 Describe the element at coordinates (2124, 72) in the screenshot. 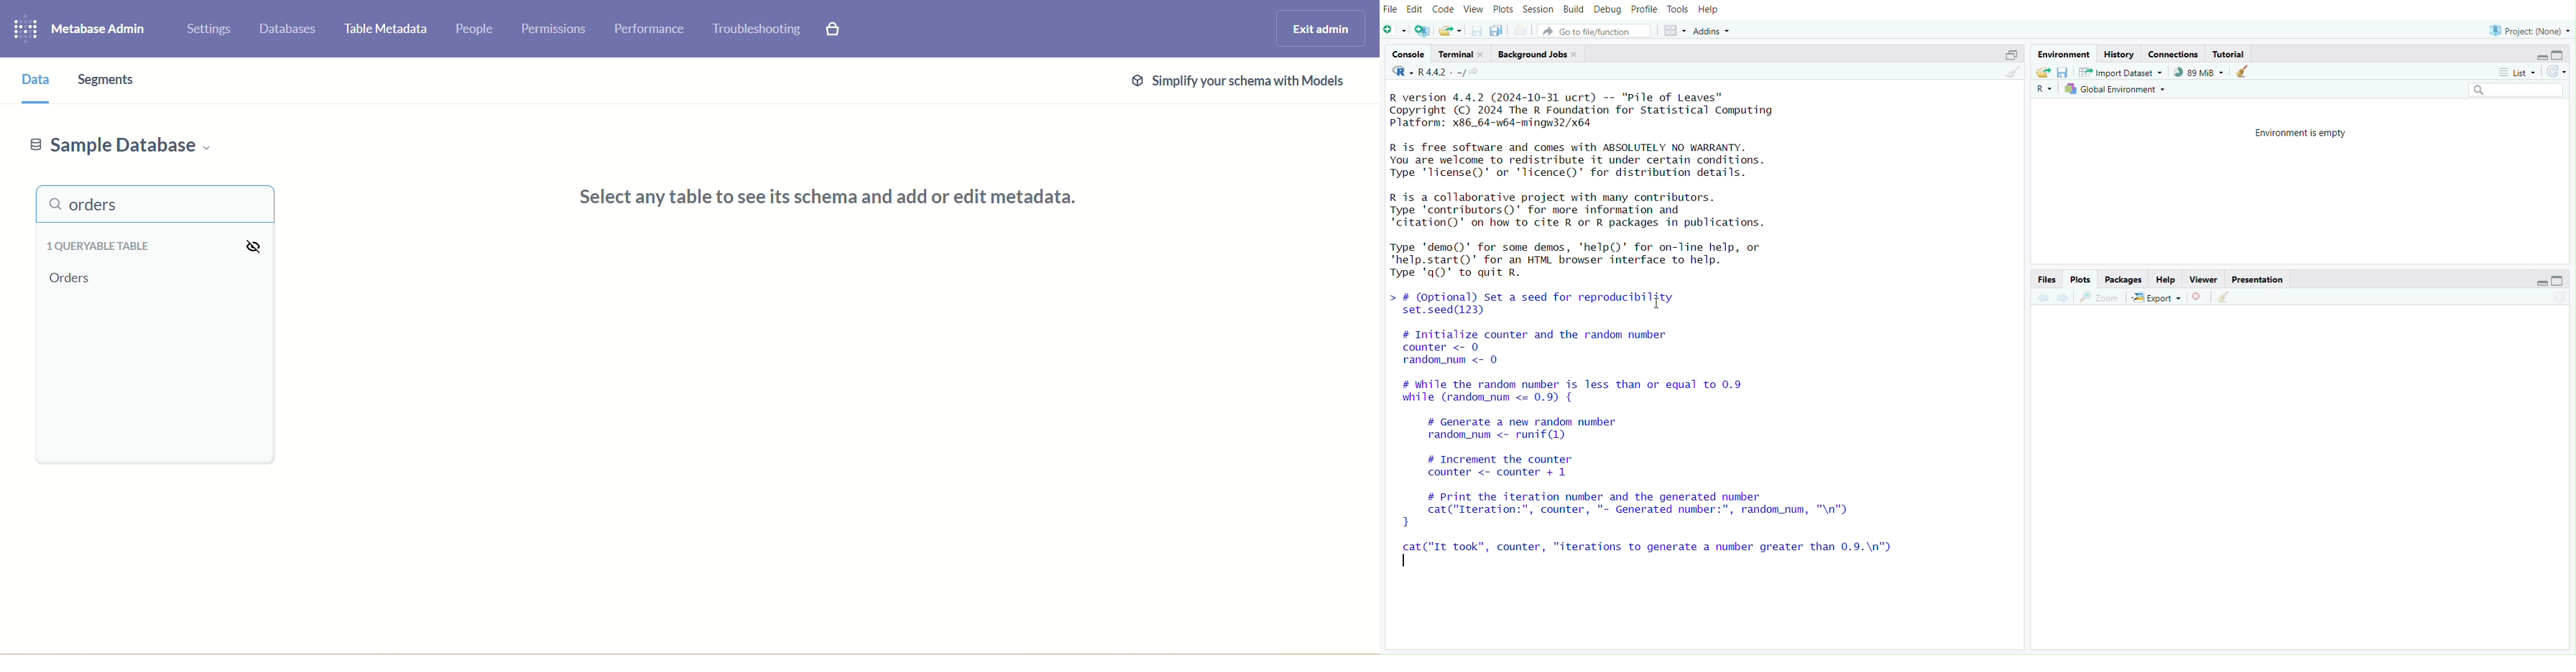

I see `Import Dataset` at that location.